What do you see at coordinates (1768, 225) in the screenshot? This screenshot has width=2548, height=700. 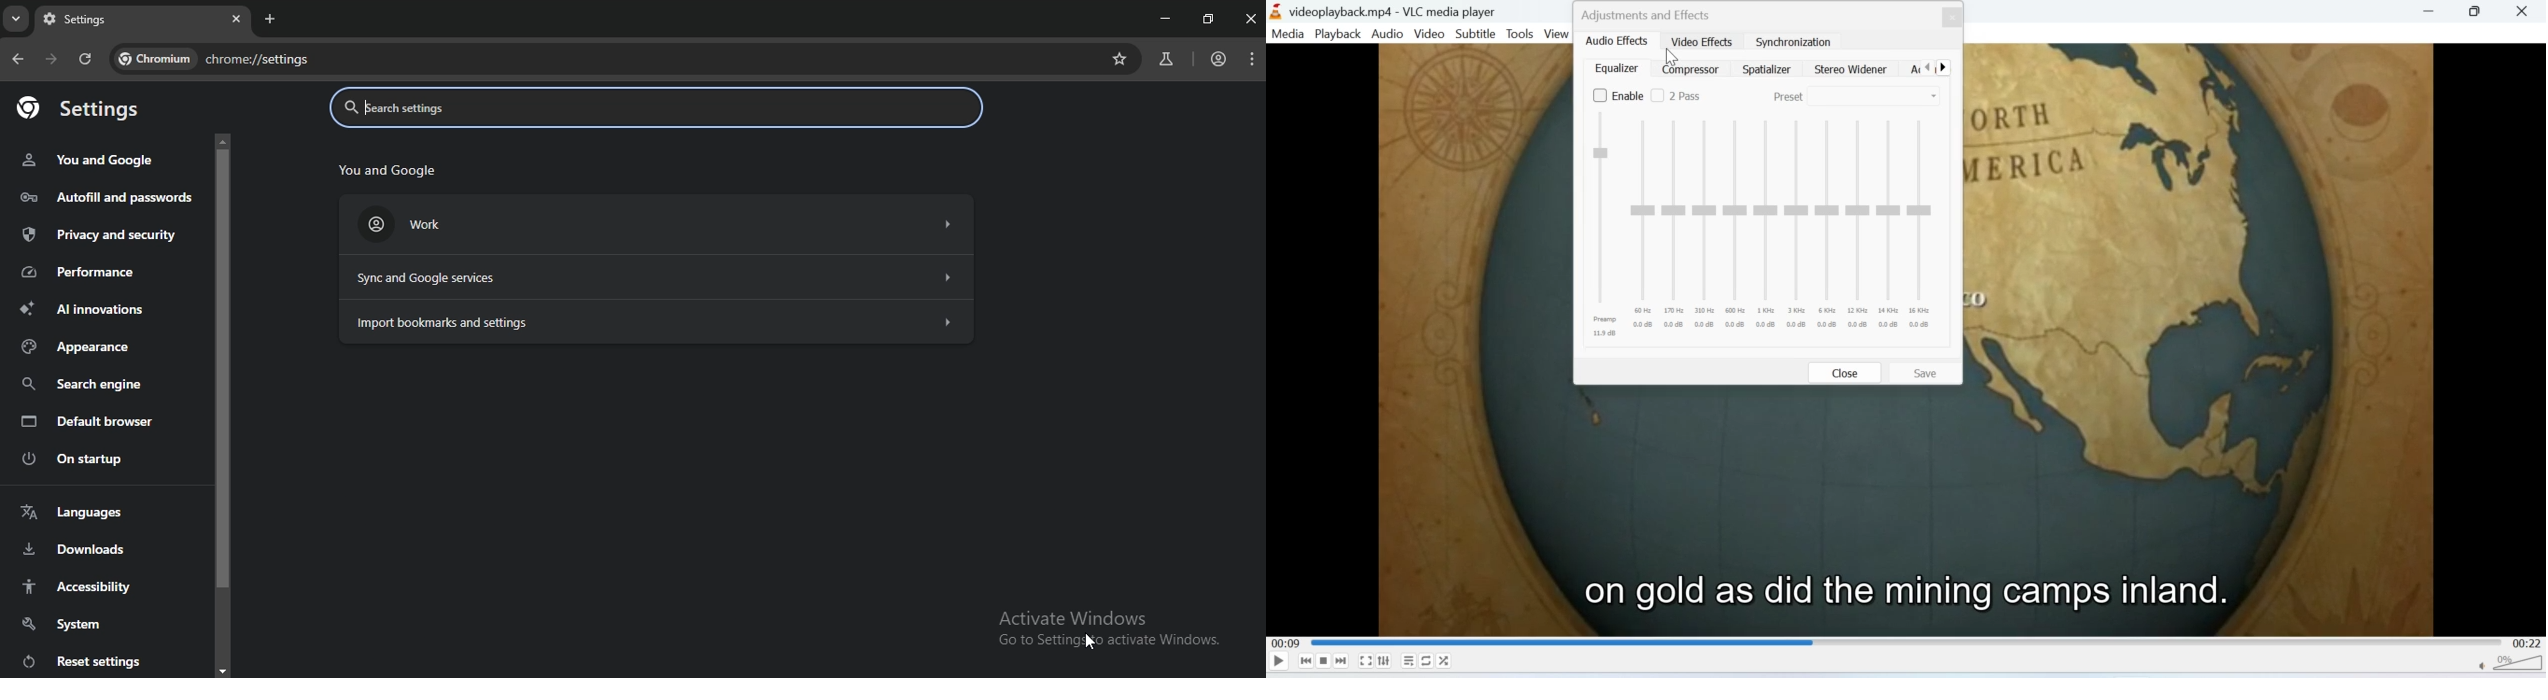 I see `Scales` at bounding box center [1768, 225].